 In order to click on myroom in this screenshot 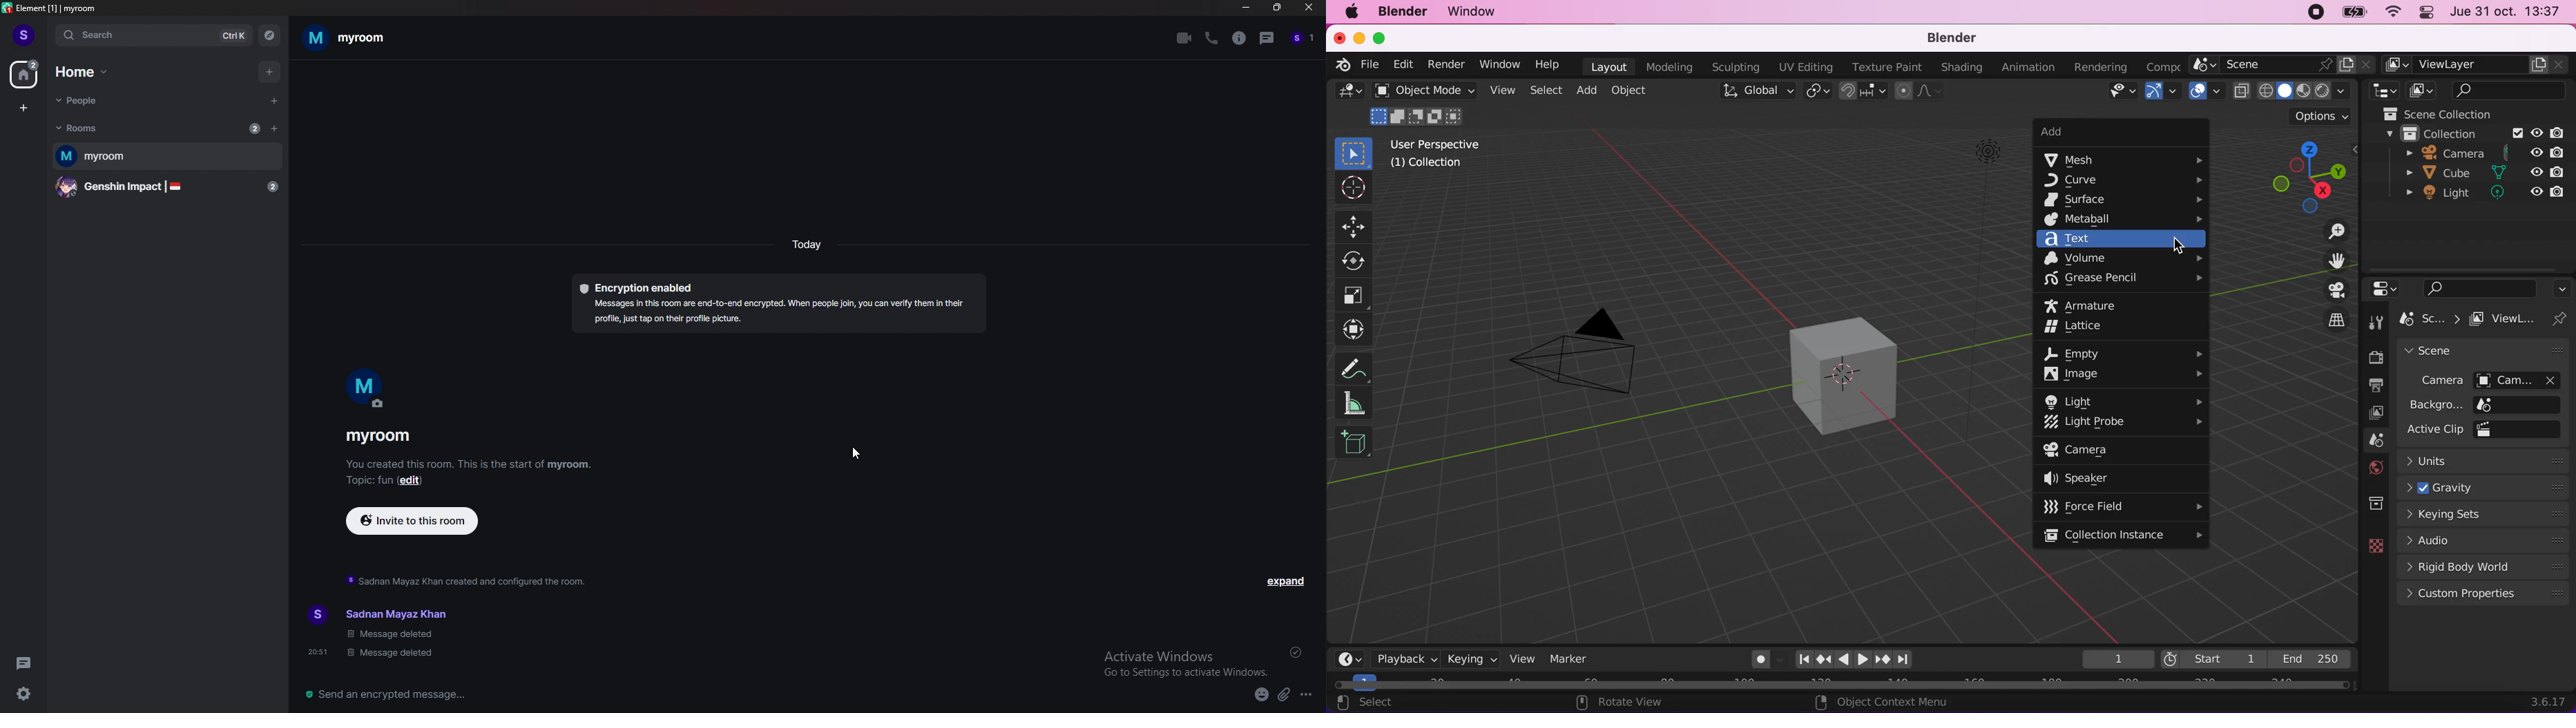, I will do `click(378, 435)`.